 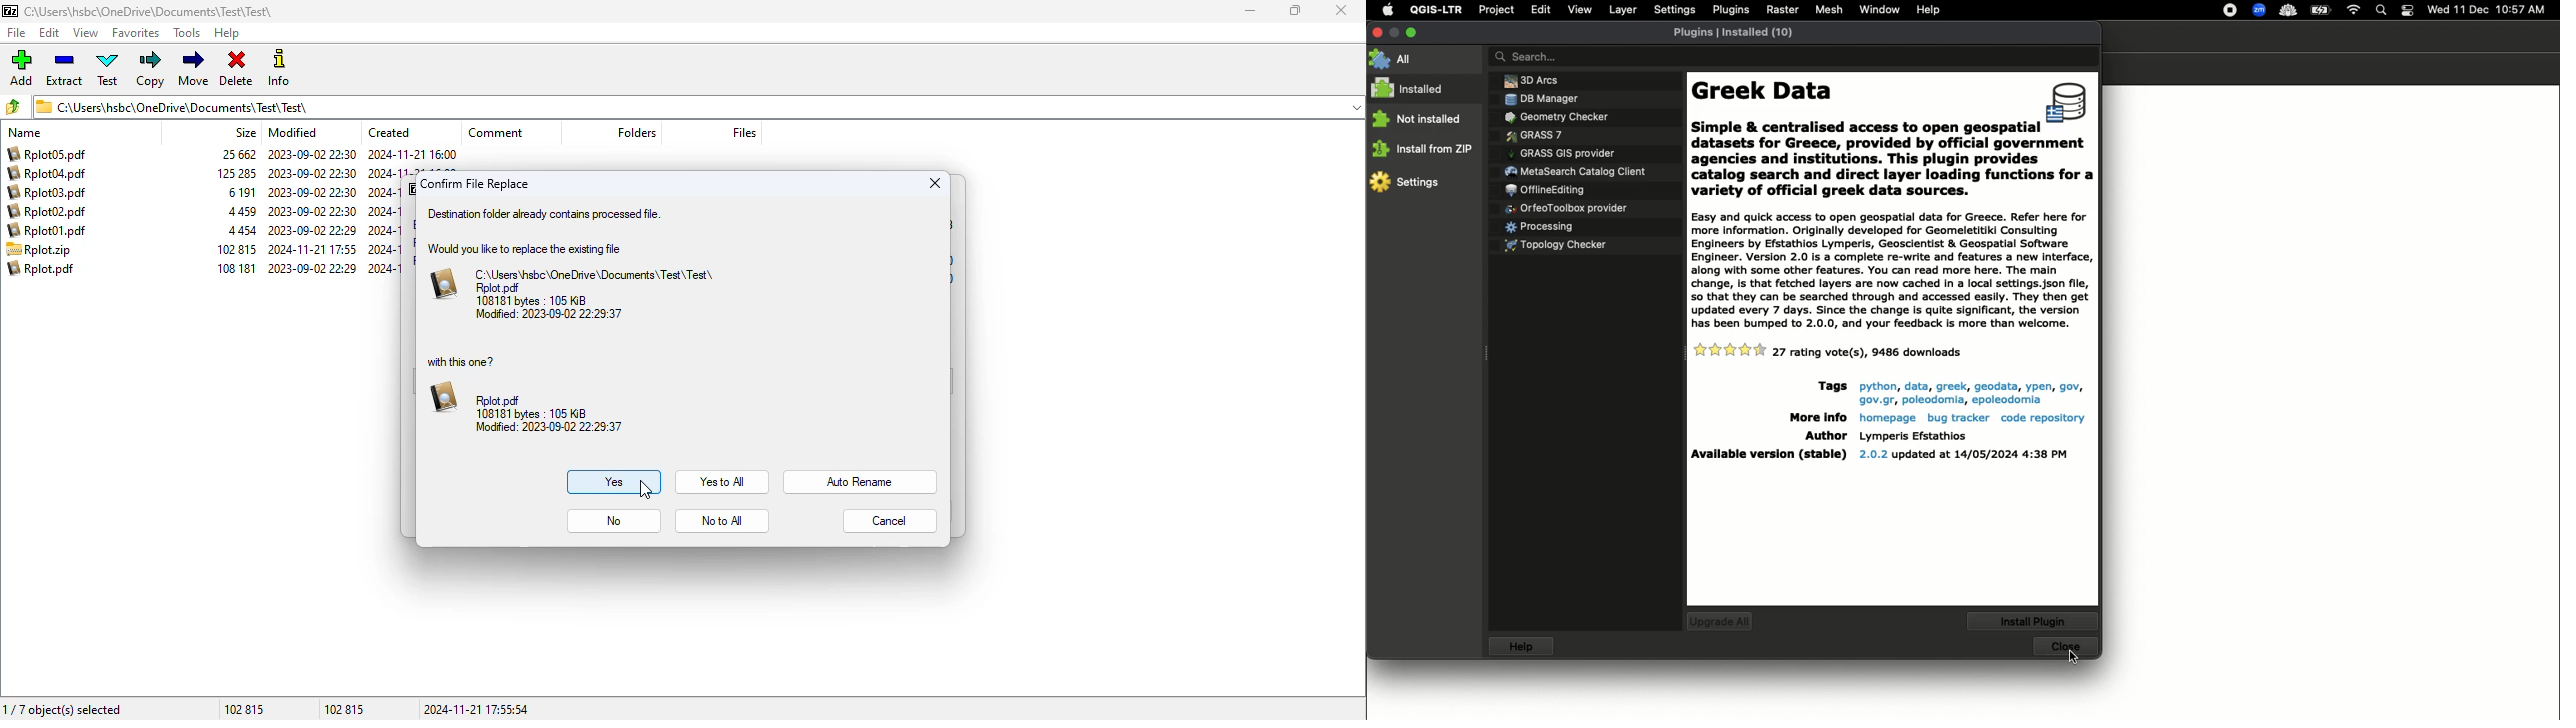 What do you see at coordinates (241, 155) in the screenshot?
I see `25 662` at bounding box center [241, 155].